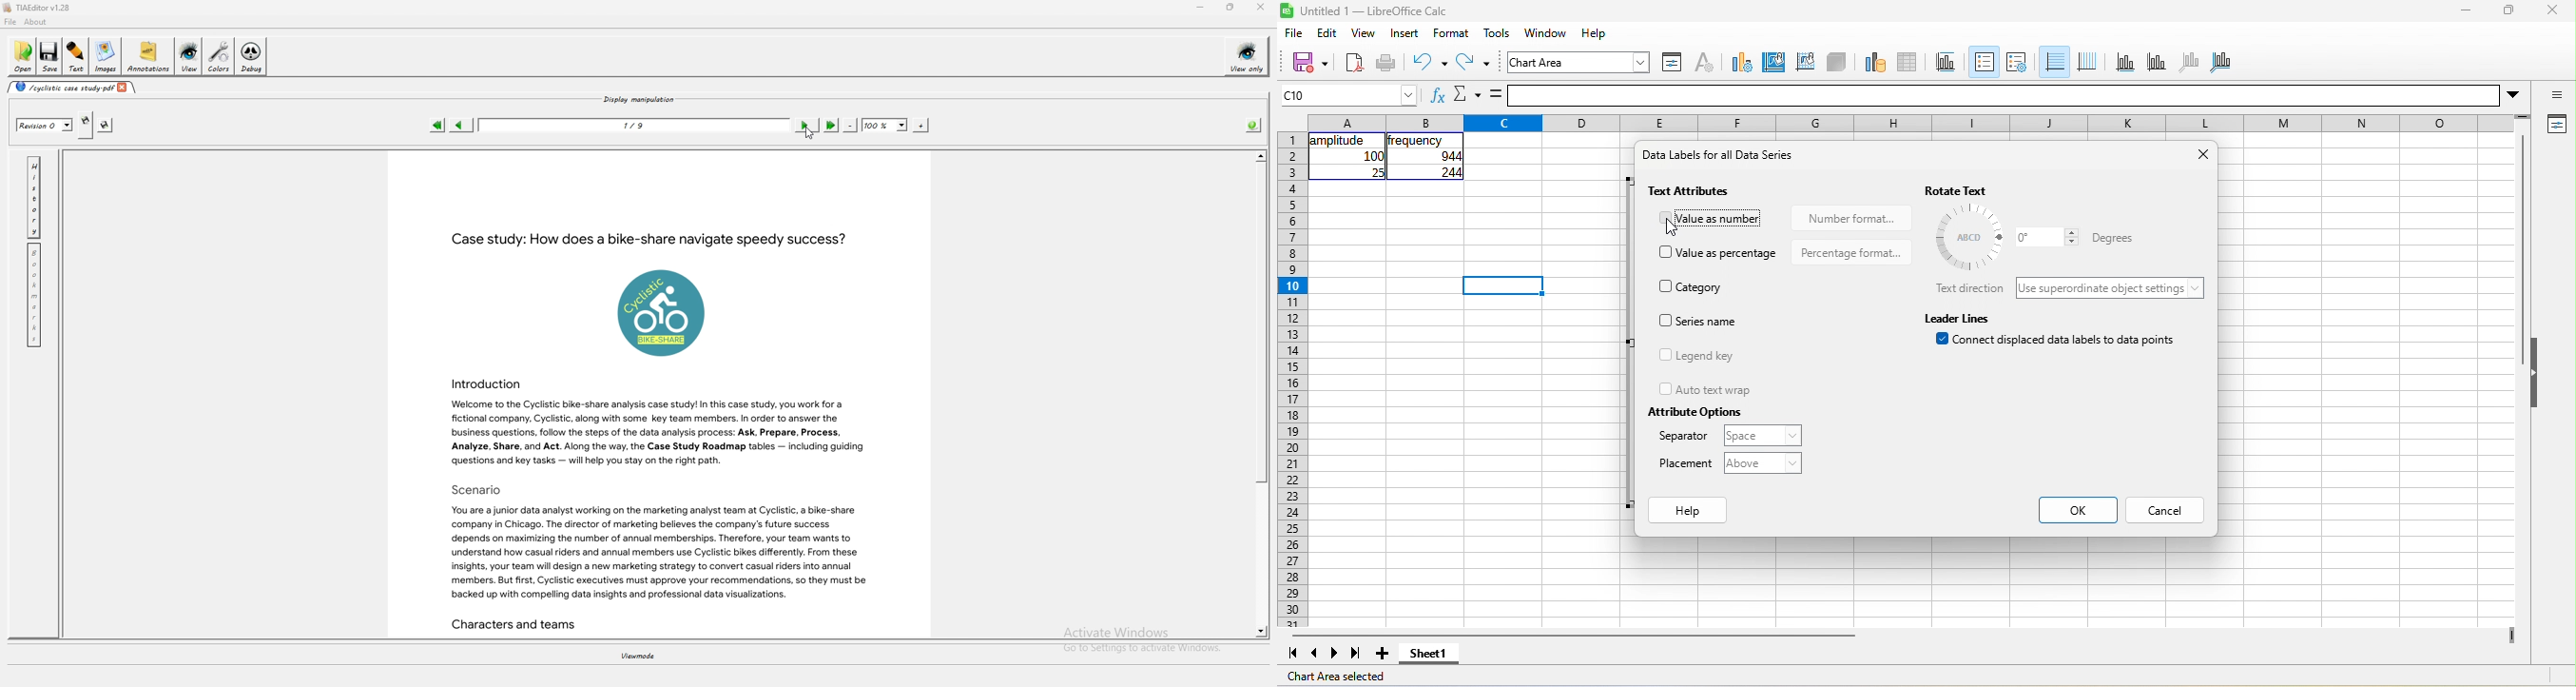  I want to click on 25, so click(1376, 172).